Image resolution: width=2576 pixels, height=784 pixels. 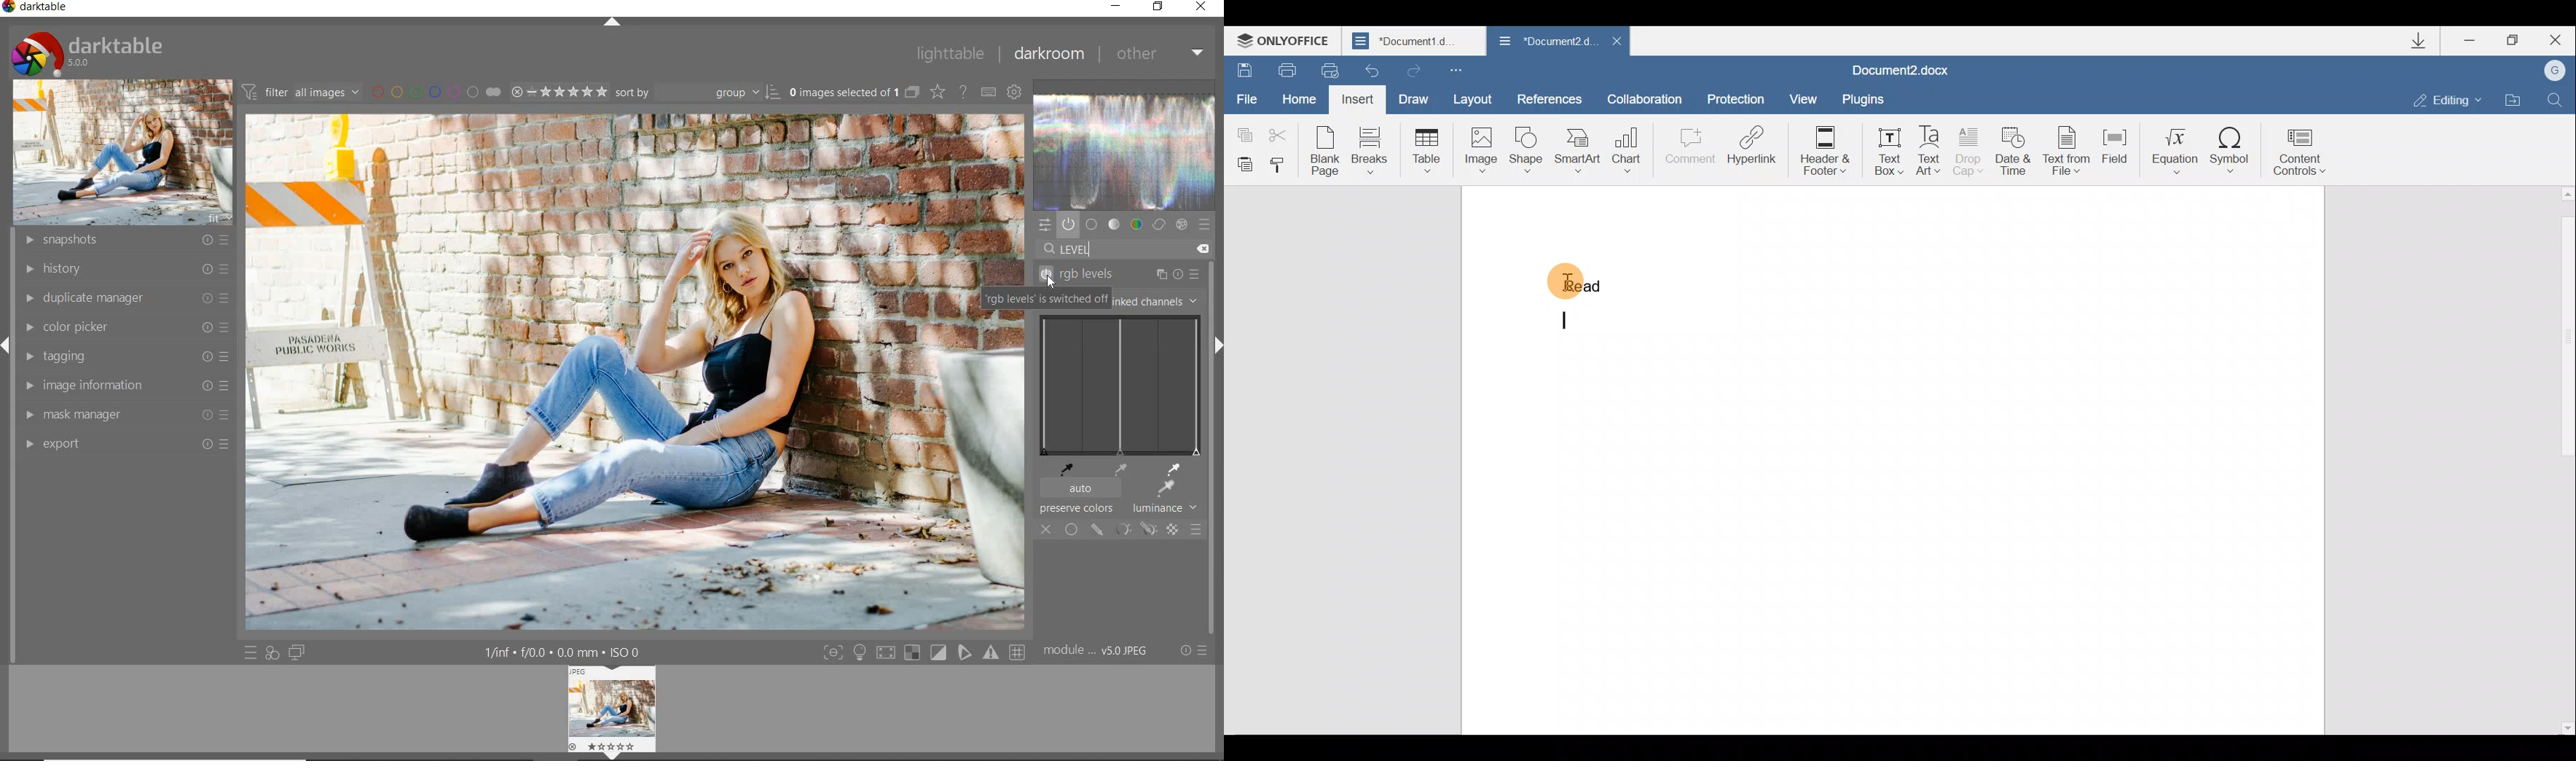 What do you see at coordinates (272, 653) in the screenshot?
I see `quick access for applying any of your styles` at bounding box center [272, 653].